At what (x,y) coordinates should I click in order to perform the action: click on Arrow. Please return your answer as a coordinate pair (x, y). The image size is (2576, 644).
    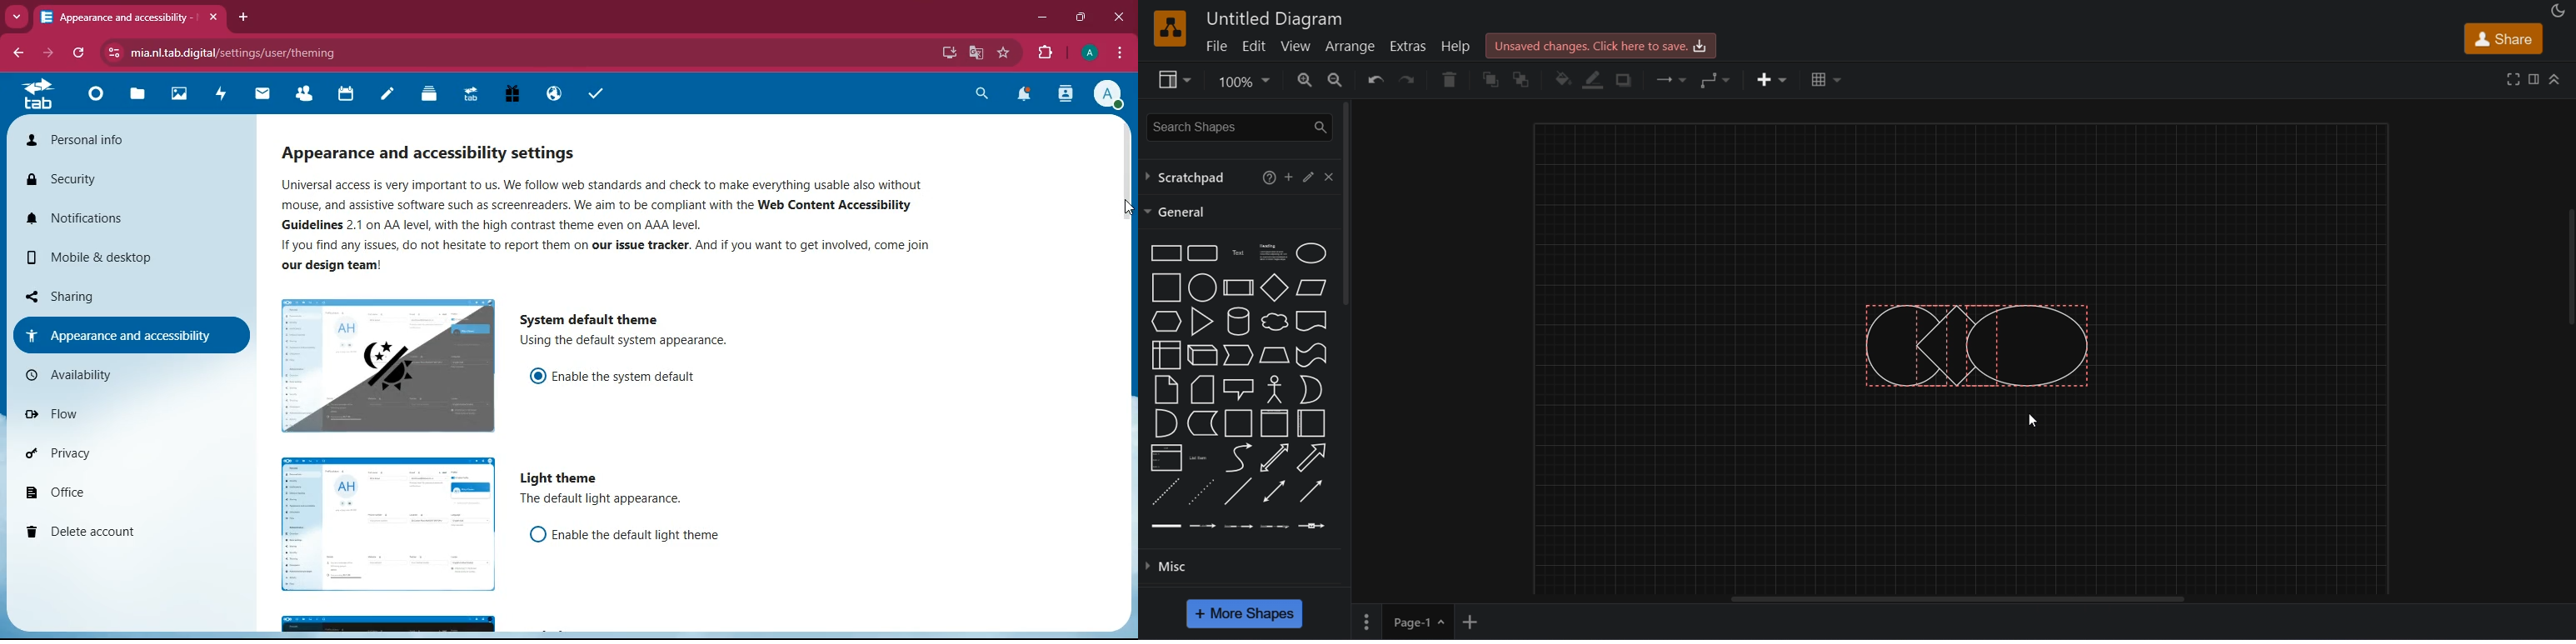
    Looking at the image, I should click on (1310, 458).